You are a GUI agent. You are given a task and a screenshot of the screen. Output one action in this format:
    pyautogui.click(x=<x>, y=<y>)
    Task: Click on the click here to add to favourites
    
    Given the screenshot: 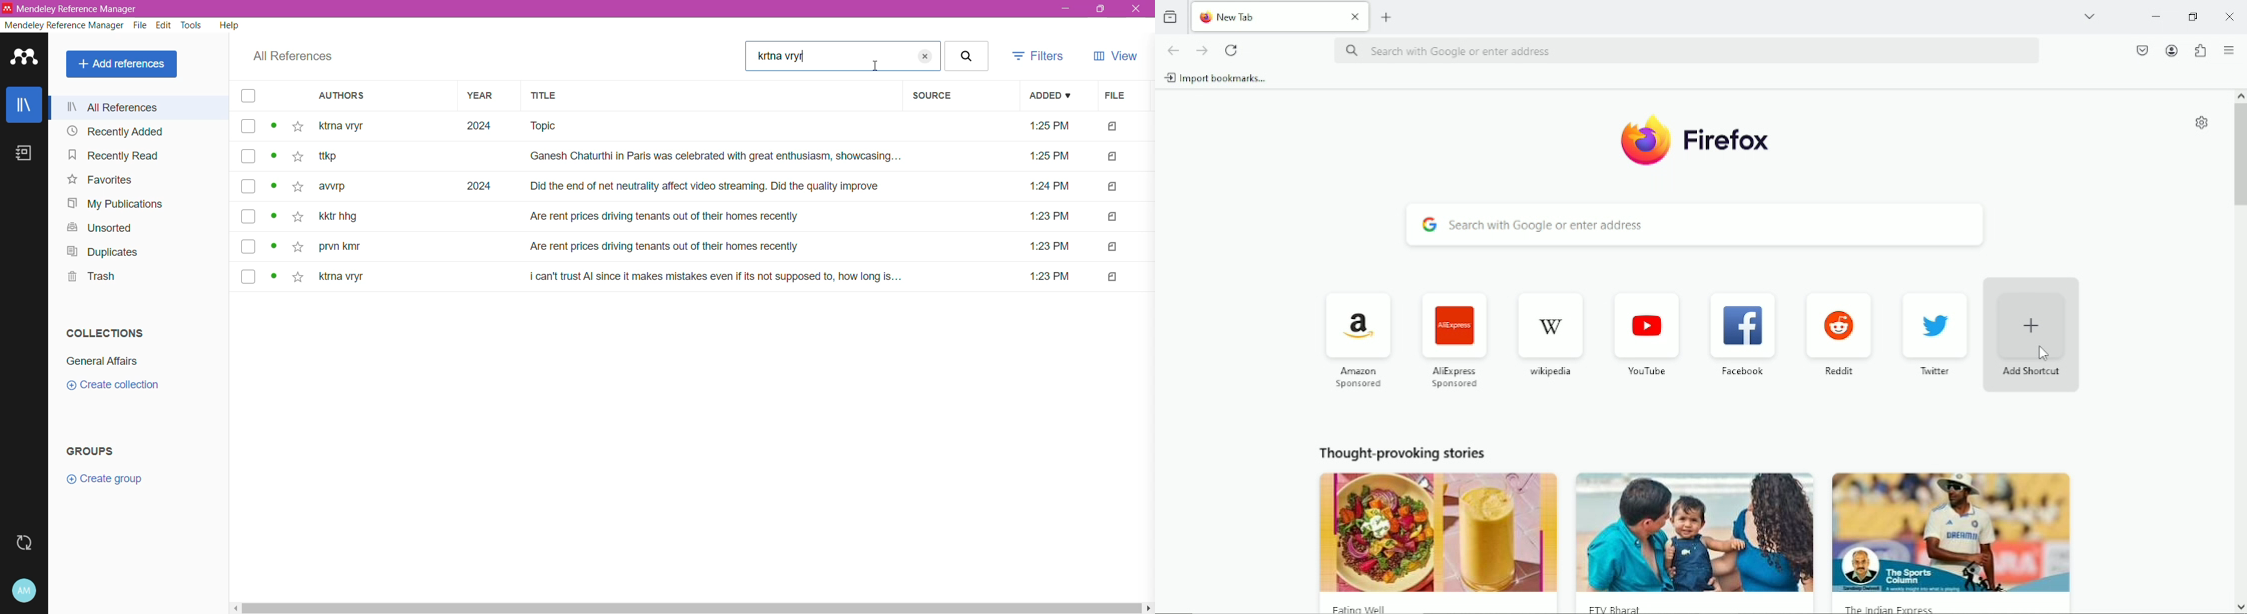 What is the action you would take?
    pyautogui.click(x=297, y=156)
    